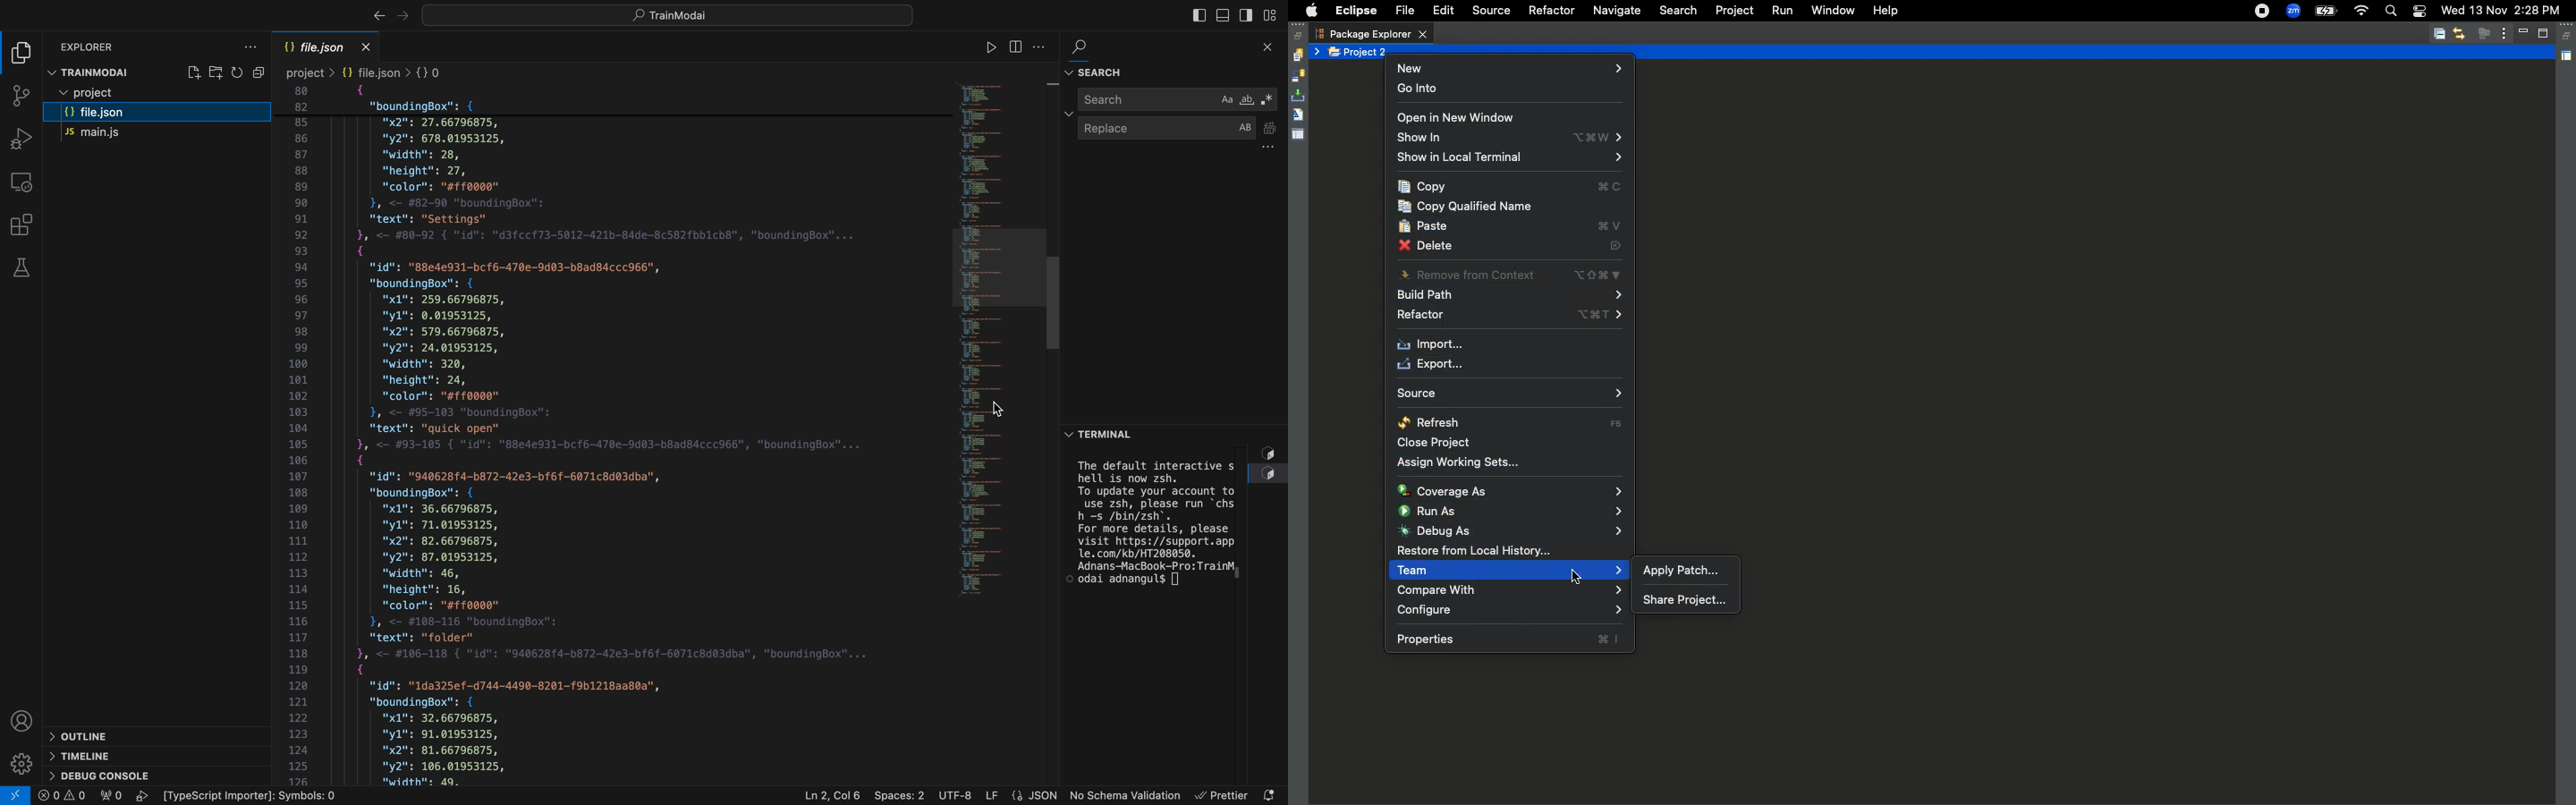 Image resolution: width=2576 pixels, height=812 pixels. What do you see at coordinates (1021, 796) in the screenshot?
I see `file properties` at bounding box center [1021, 796].